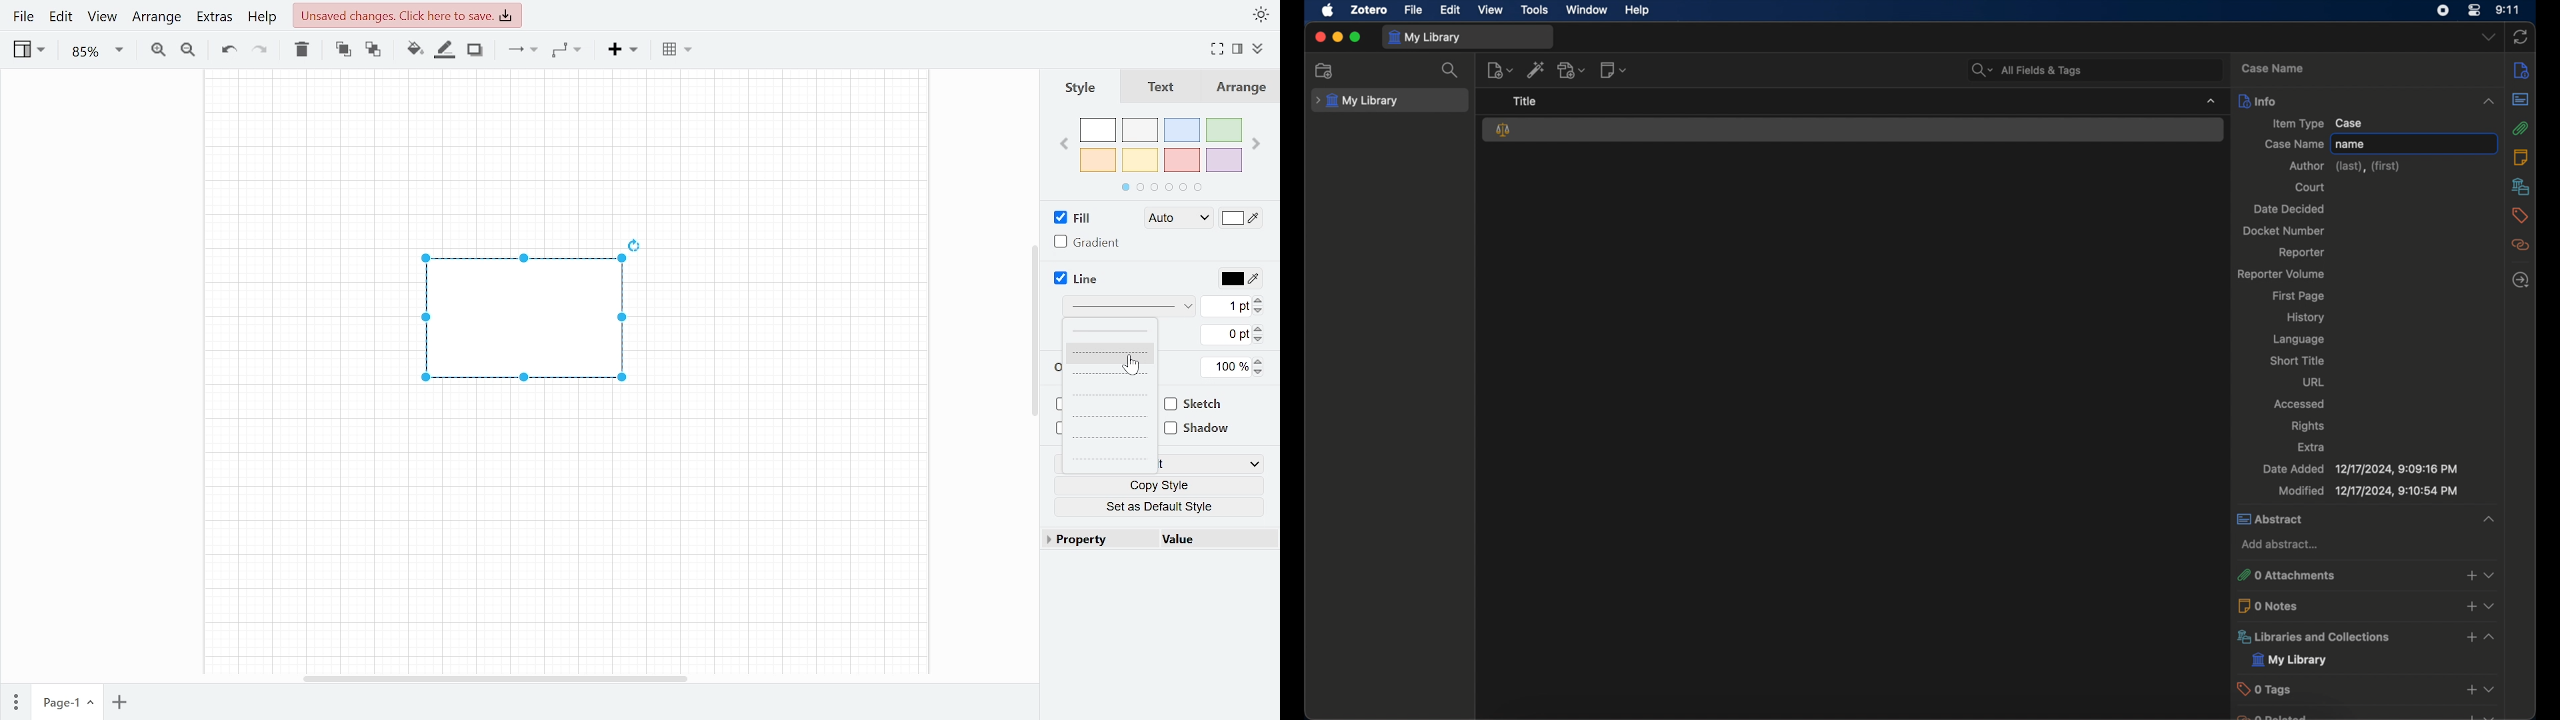 This screenshot has width=2576, height=728. Describe the element at coordinates (158, 50) in the screenshot. I see `Zoom in` at that location.